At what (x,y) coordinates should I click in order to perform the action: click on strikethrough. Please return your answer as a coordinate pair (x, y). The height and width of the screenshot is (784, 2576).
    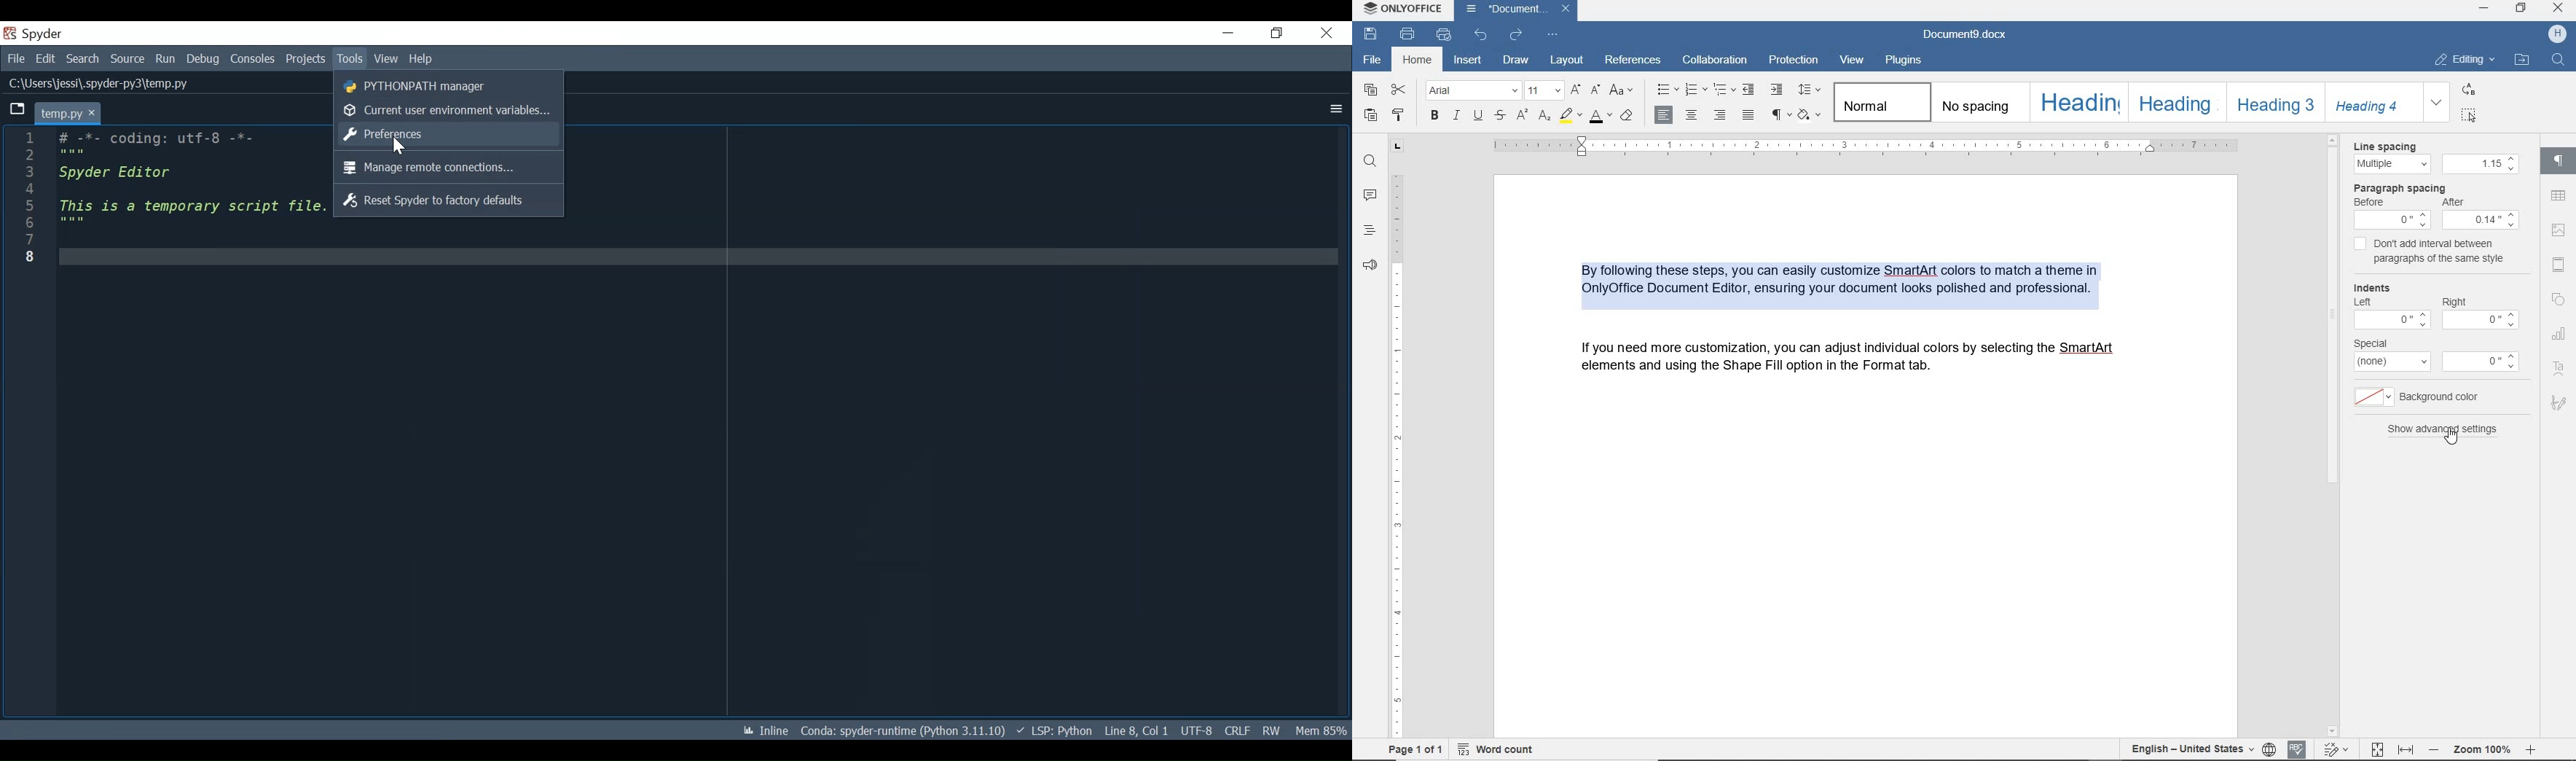
    Looking at the image, I should click on (1499, 117).